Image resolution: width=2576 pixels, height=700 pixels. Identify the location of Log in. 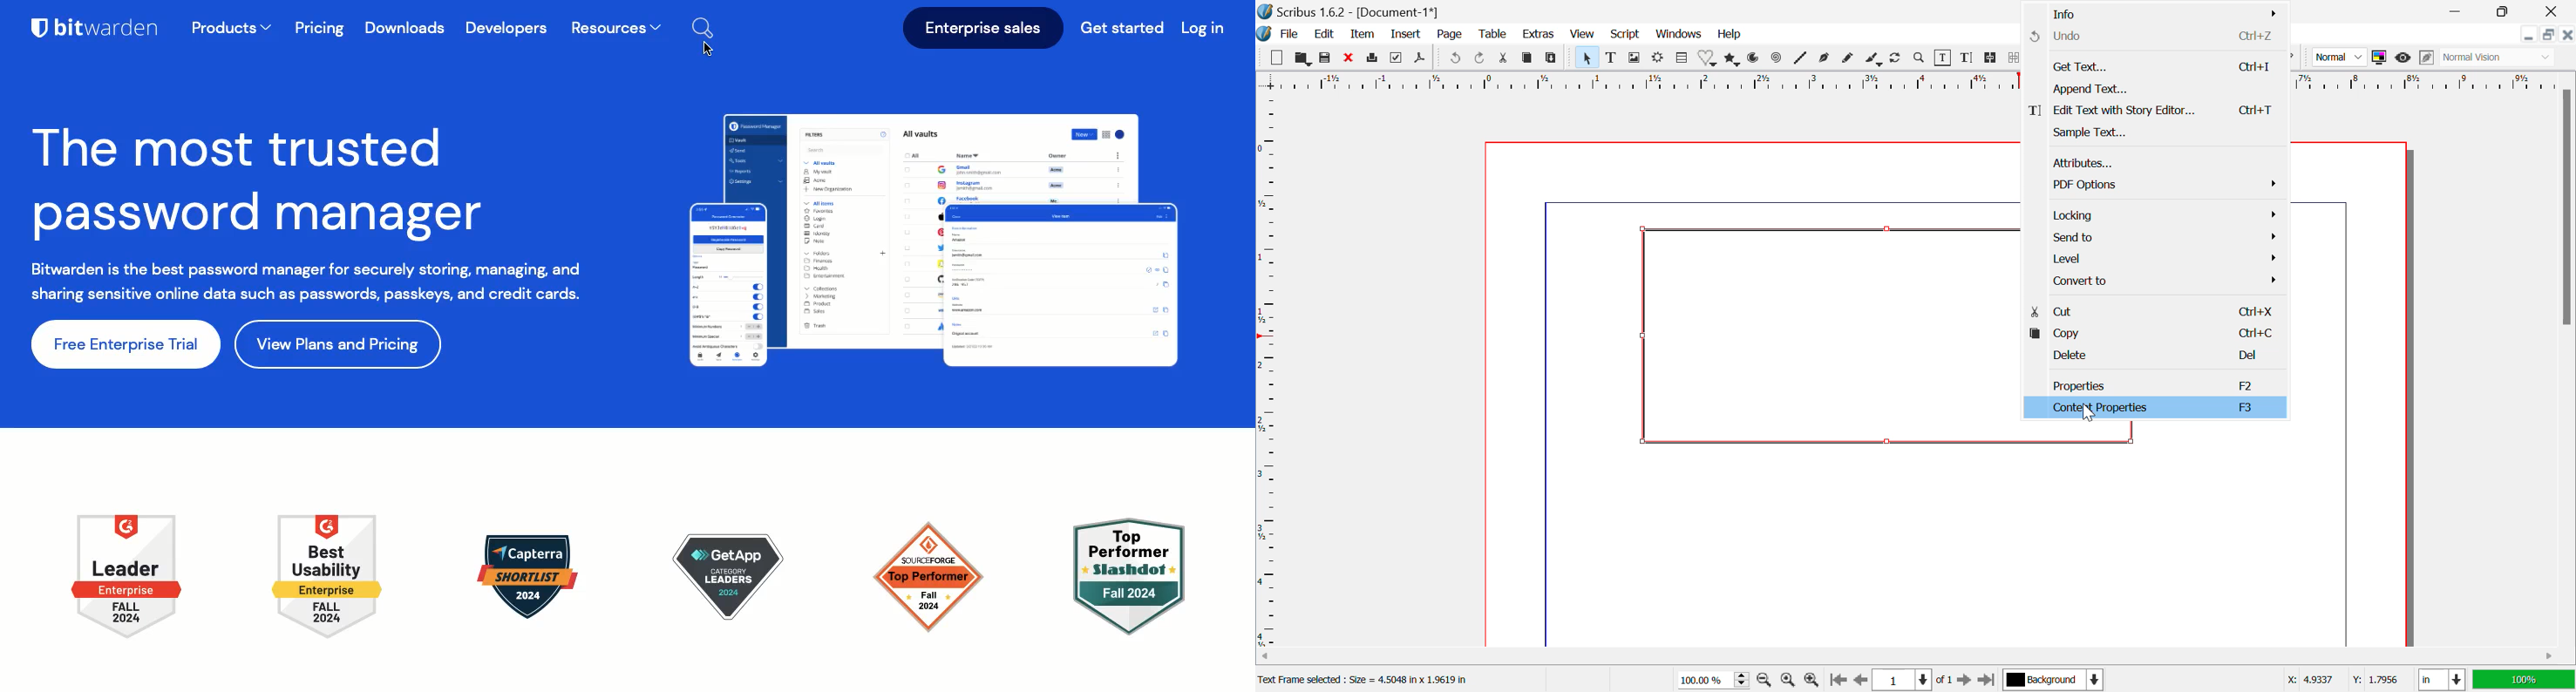
(1203, 27).